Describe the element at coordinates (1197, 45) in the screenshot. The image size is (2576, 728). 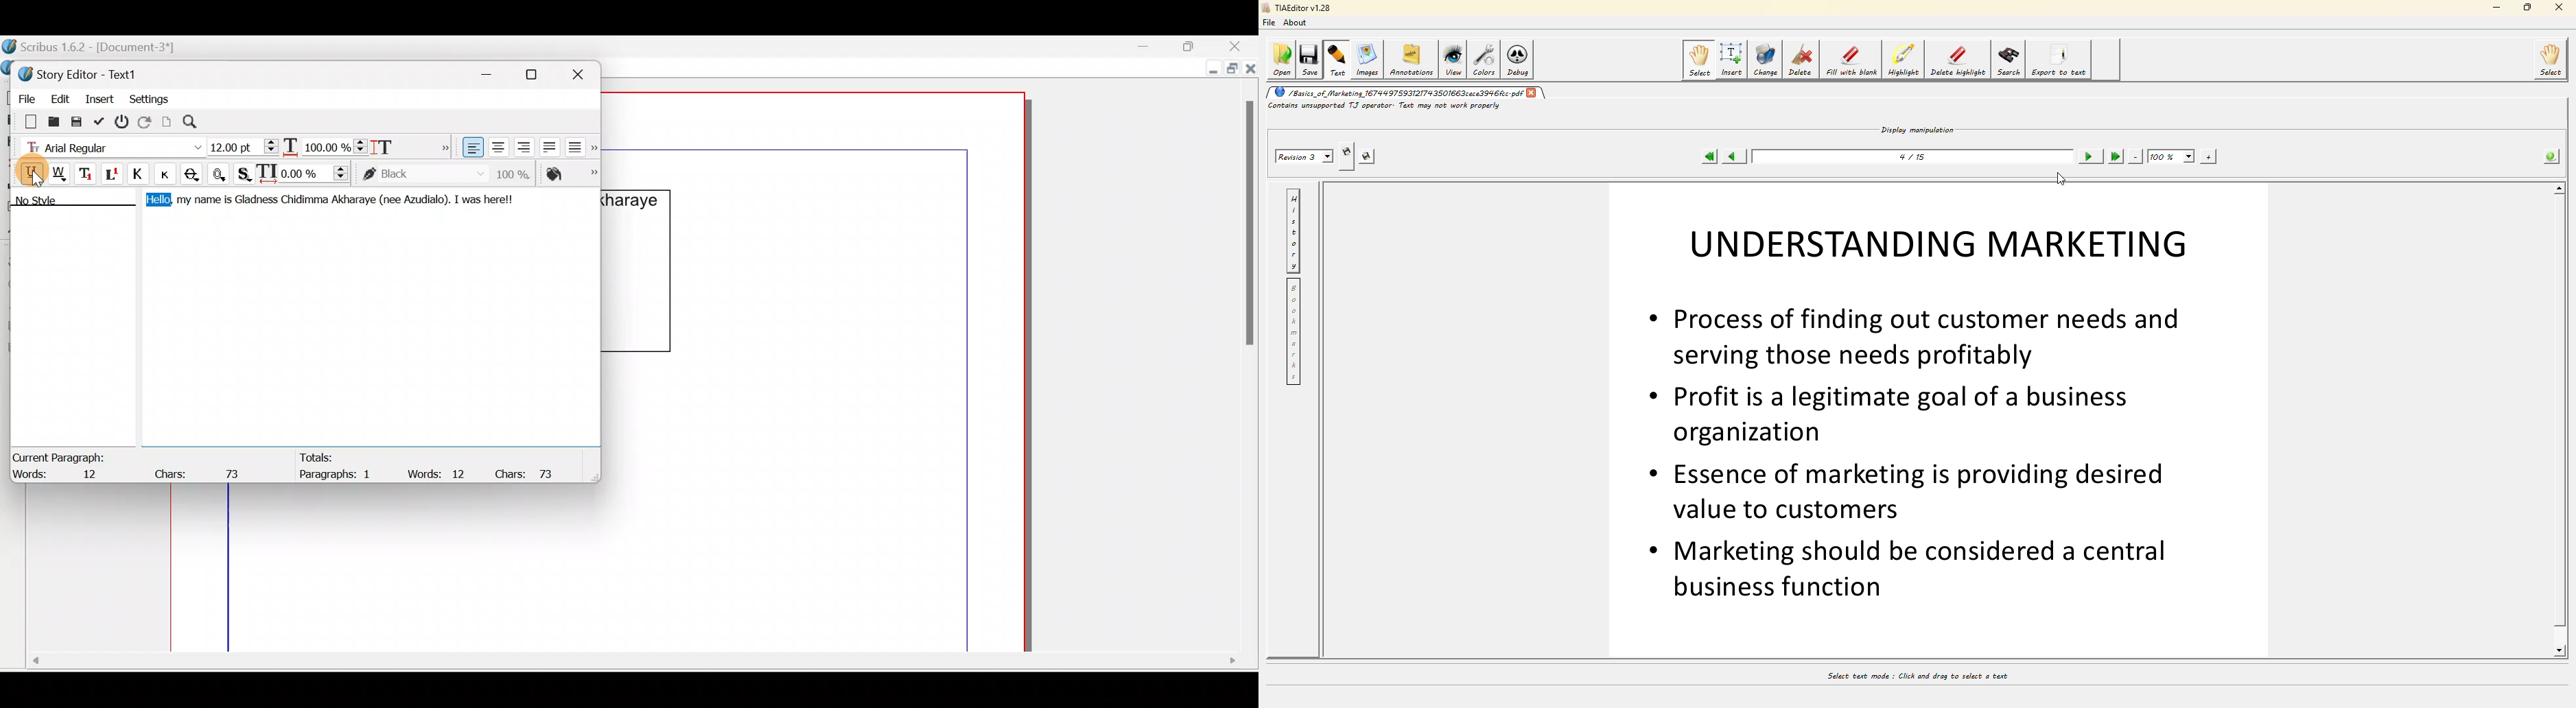
I see `Maximize` at that location.